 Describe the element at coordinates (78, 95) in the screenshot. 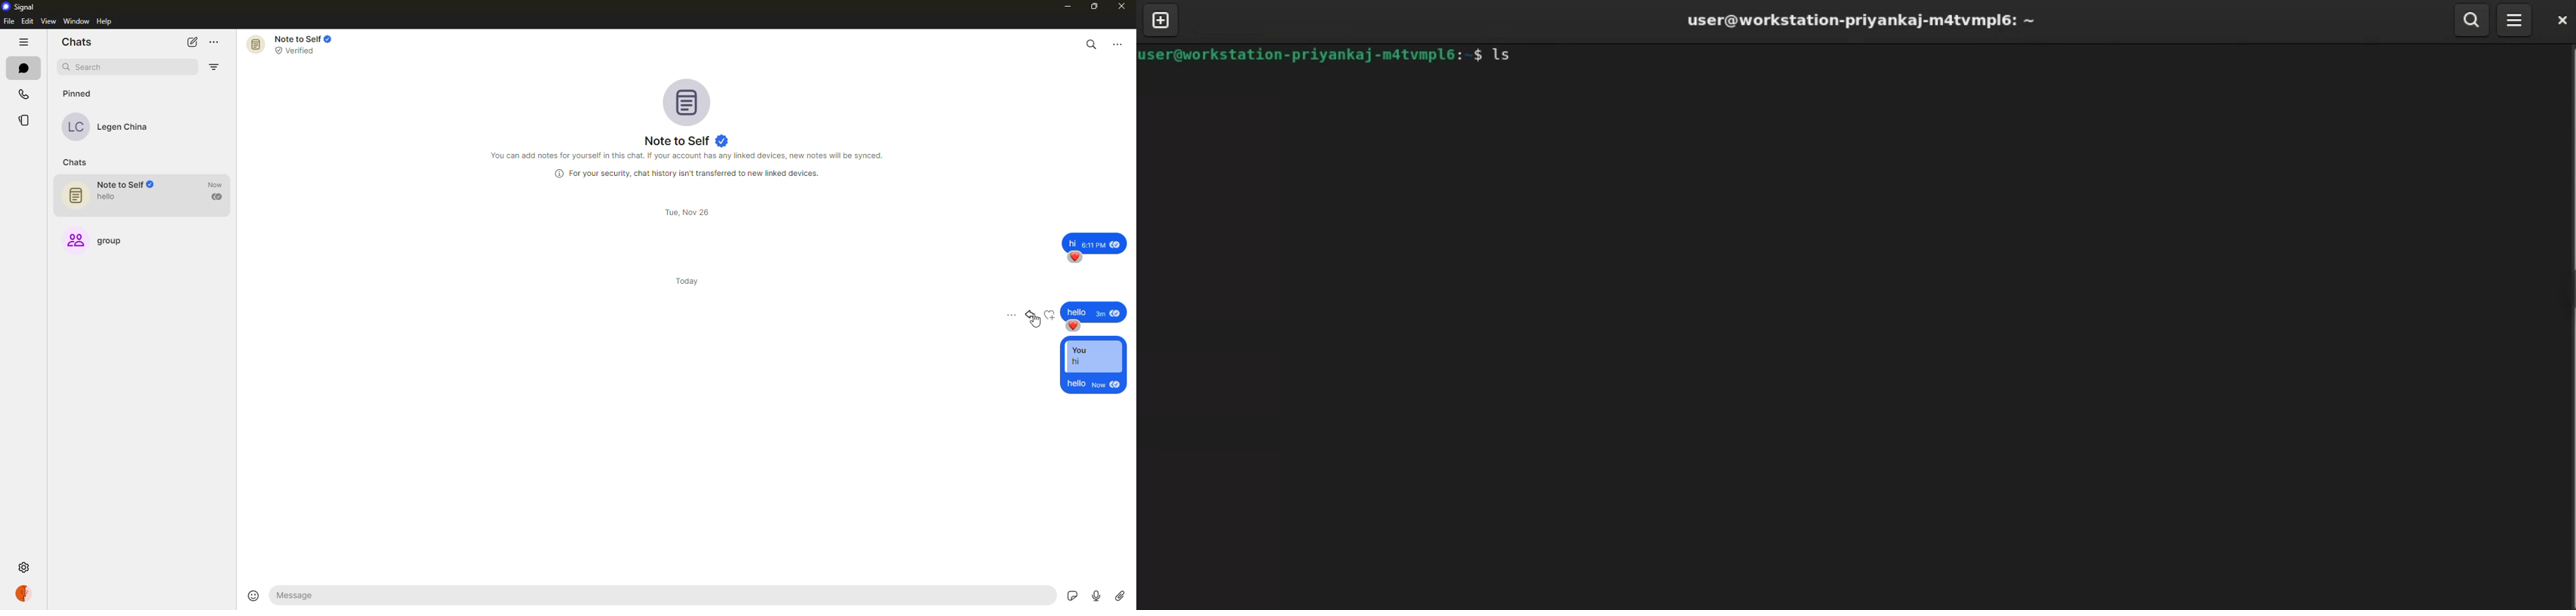

I see `pinned` at that location.